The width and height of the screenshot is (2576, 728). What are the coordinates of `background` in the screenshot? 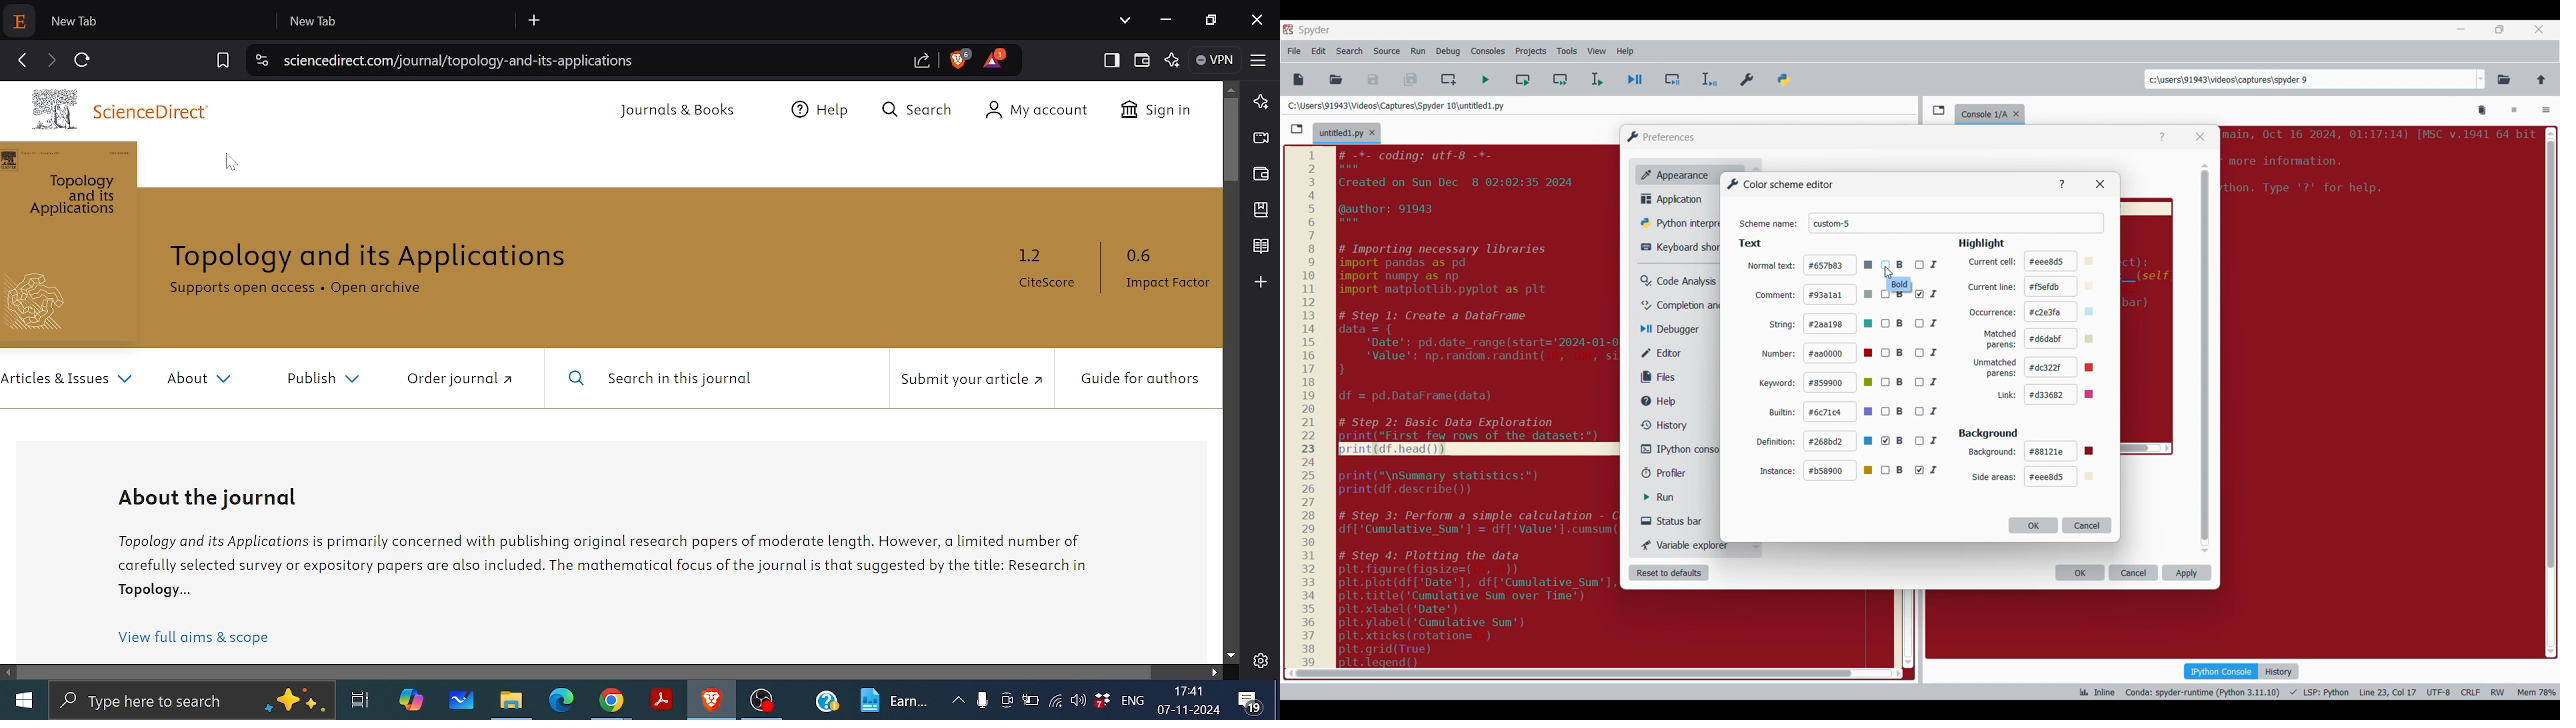 It's located at (1992, 452).